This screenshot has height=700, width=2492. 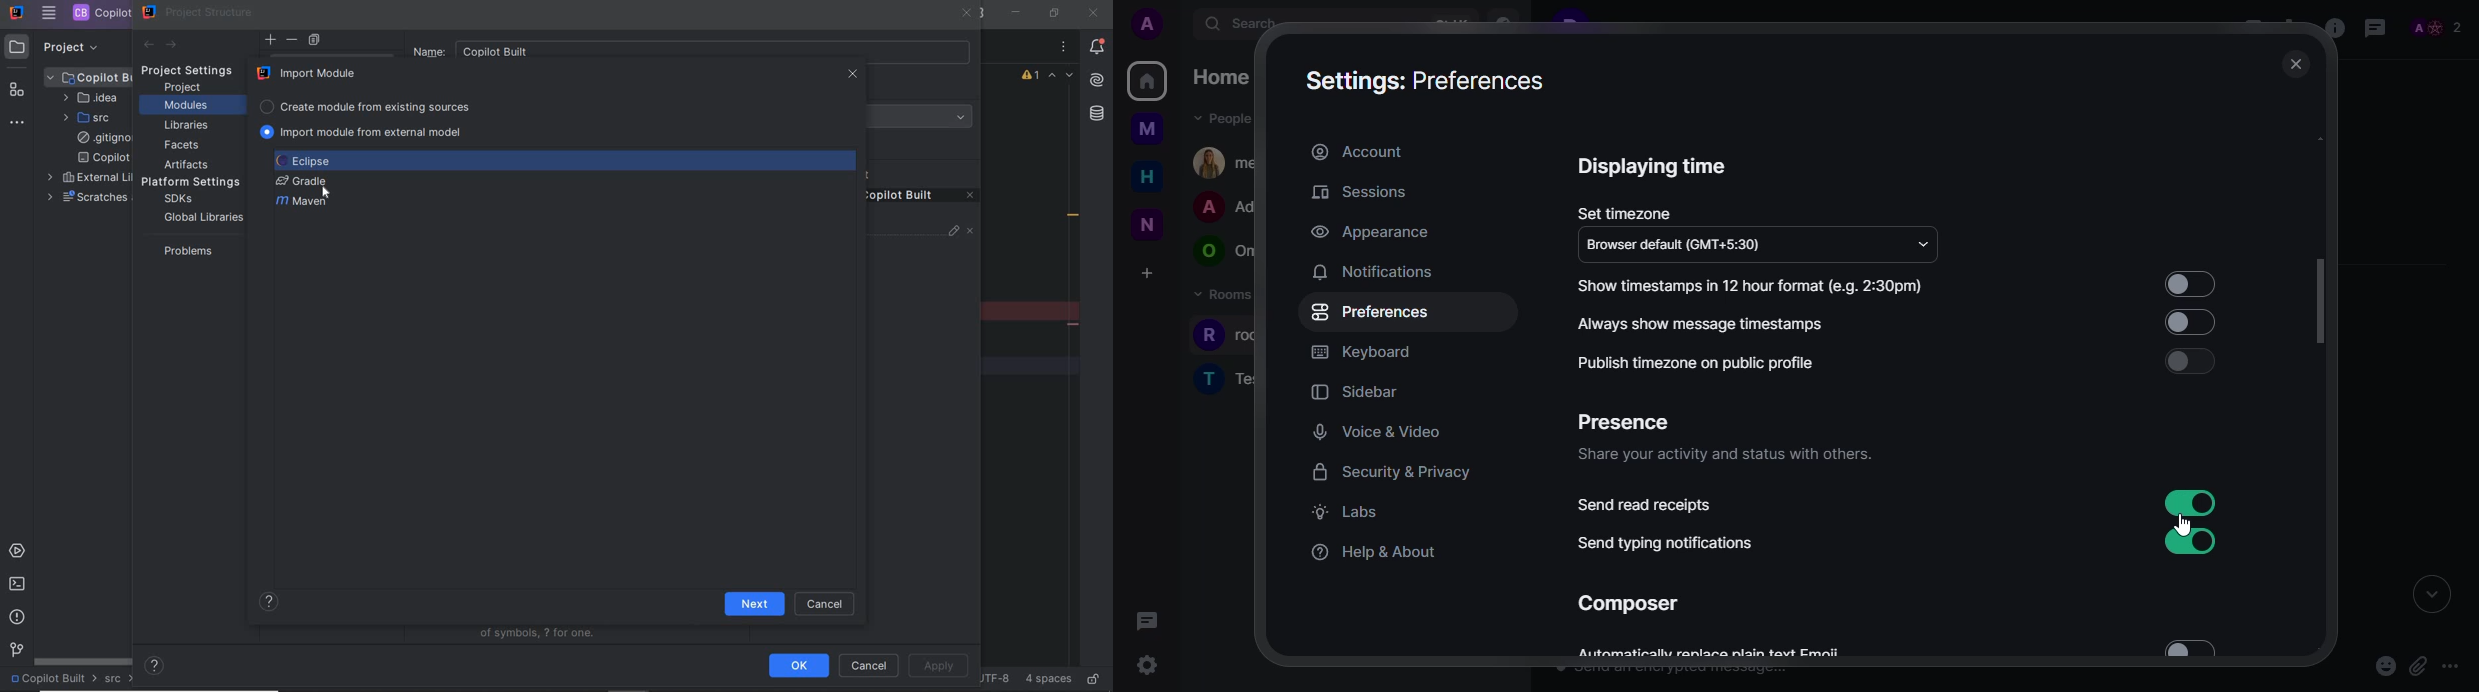 What do you see at coordinates (2191, 361) in the screenshot?
I see `select` at bounding box center [2191, 361].